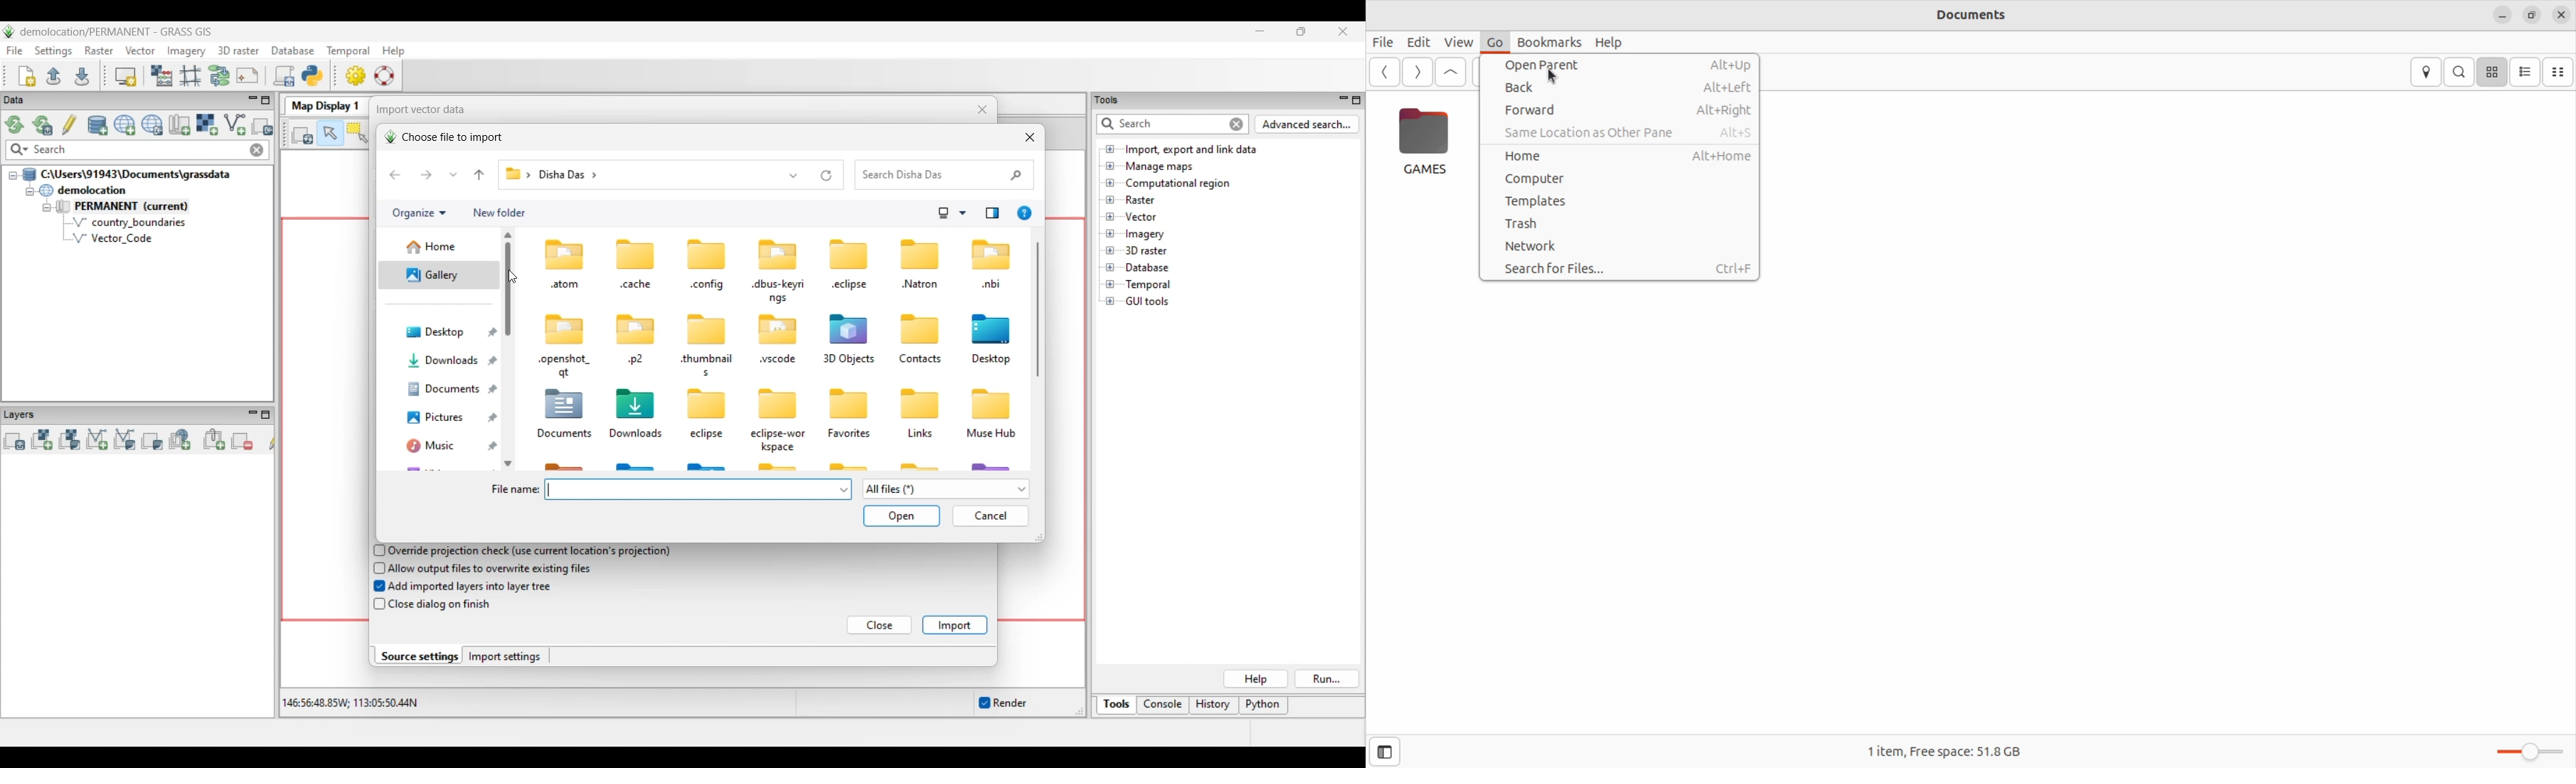 The width and height of the screenshot is (2576, 784). What do you see at coordinates (479, 175) in the screenshot?
I see `Go to the file before current file in file pathway` at bounding box center [479, 175].